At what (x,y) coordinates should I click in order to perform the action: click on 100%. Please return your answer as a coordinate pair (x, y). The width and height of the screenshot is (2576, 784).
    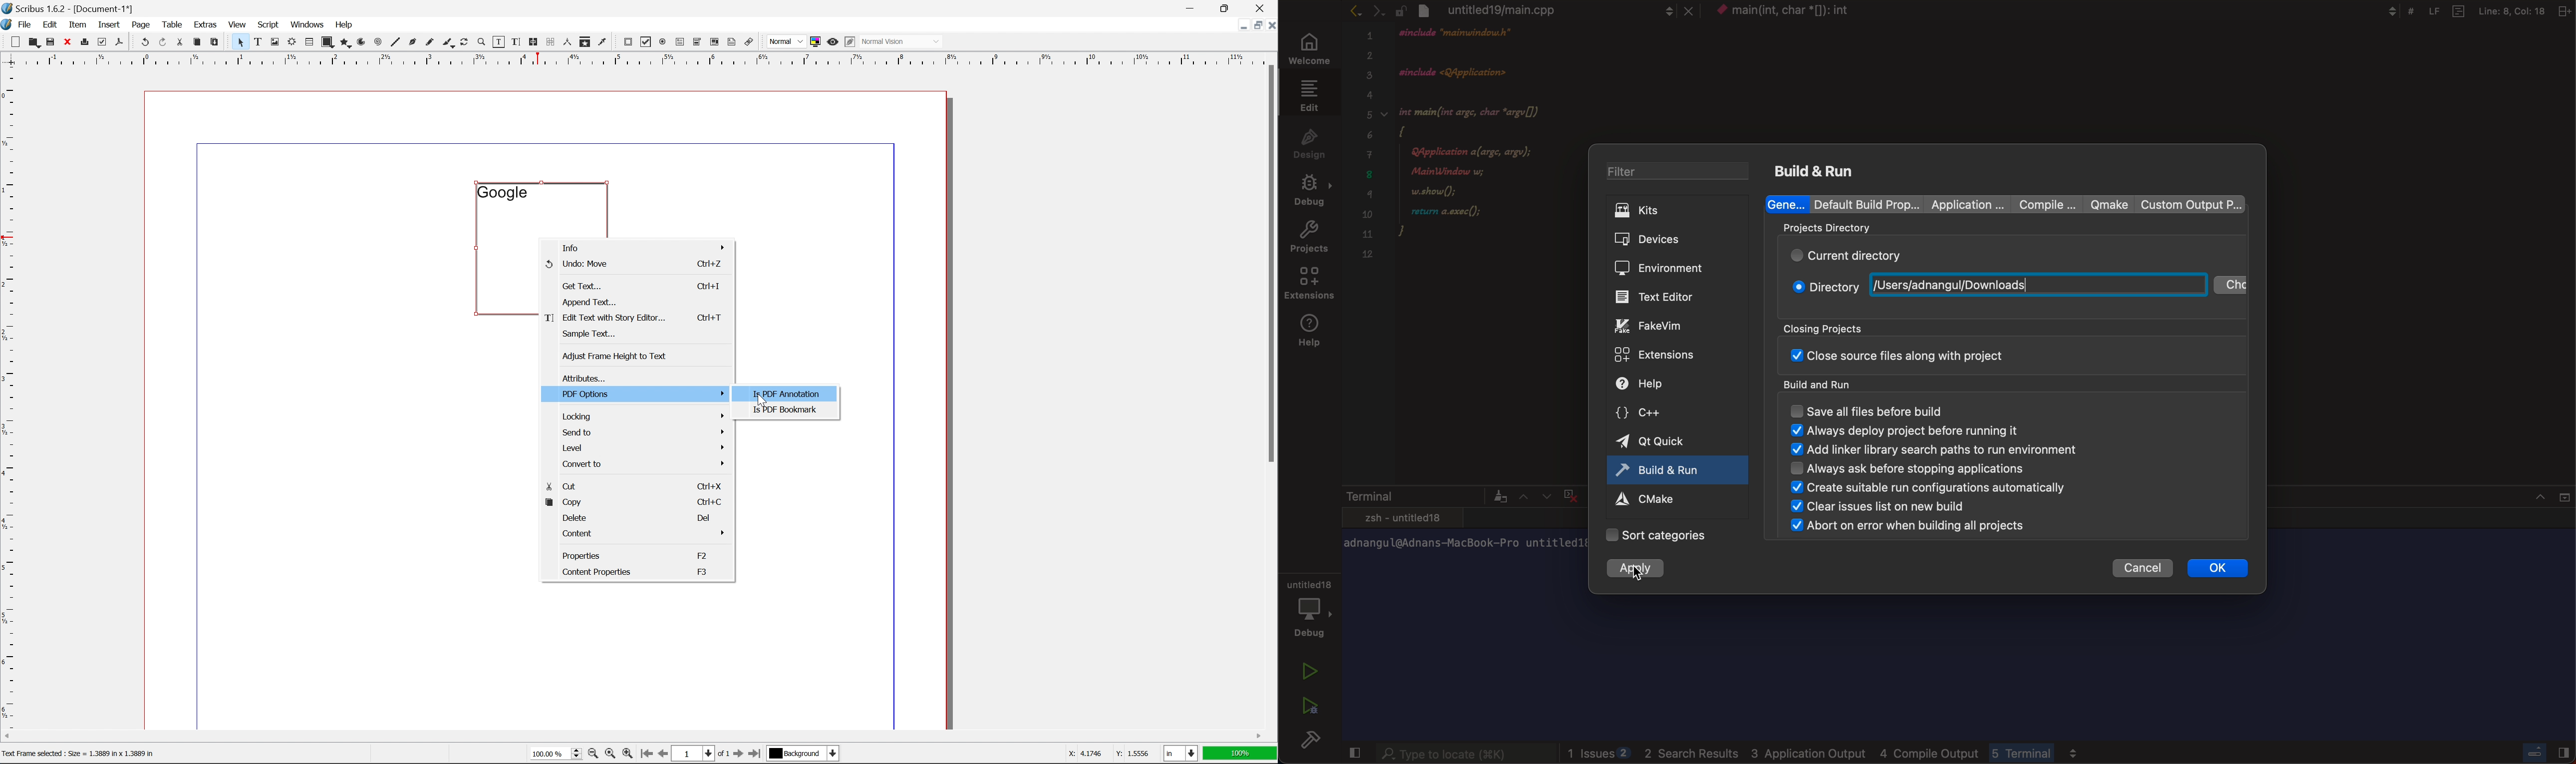
    Looking at the image, I should click on (1240, 754).